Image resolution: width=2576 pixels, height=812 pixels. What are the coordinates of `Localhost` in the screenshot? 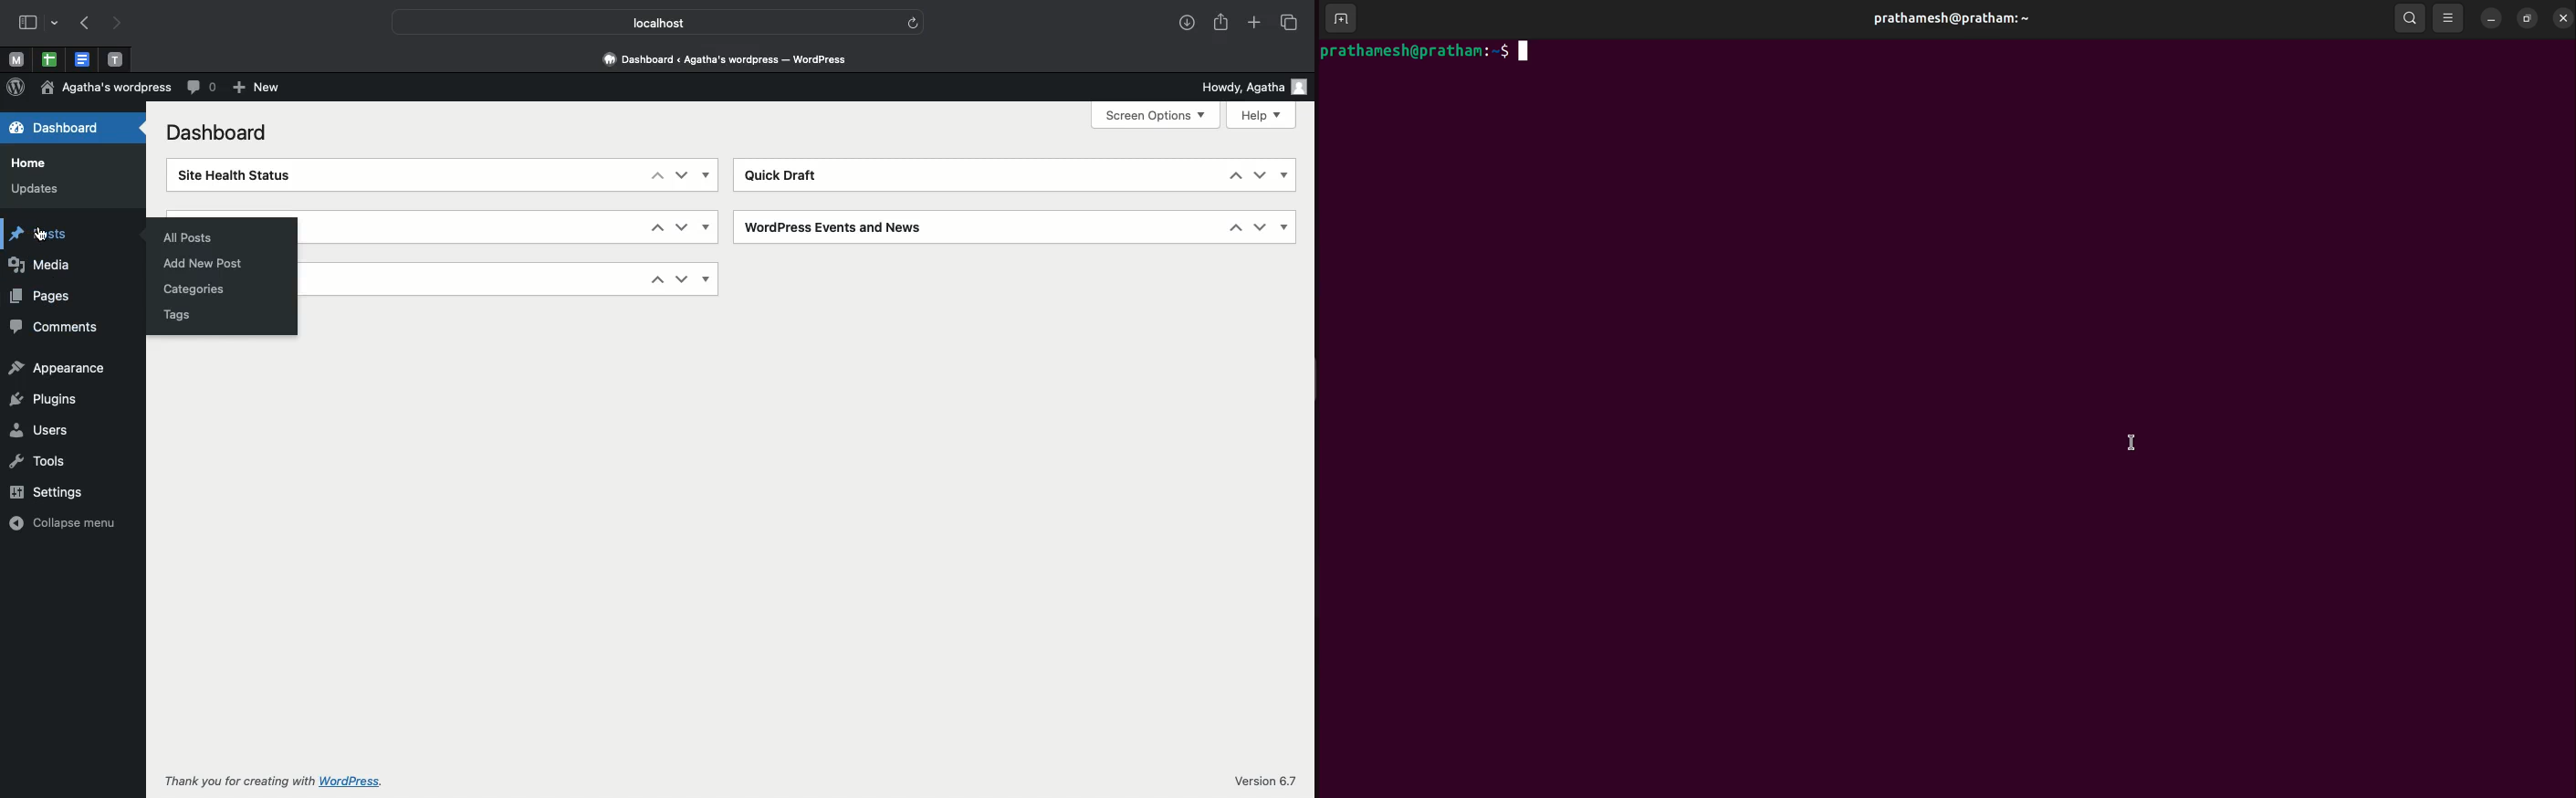 It's located at (634, 21).